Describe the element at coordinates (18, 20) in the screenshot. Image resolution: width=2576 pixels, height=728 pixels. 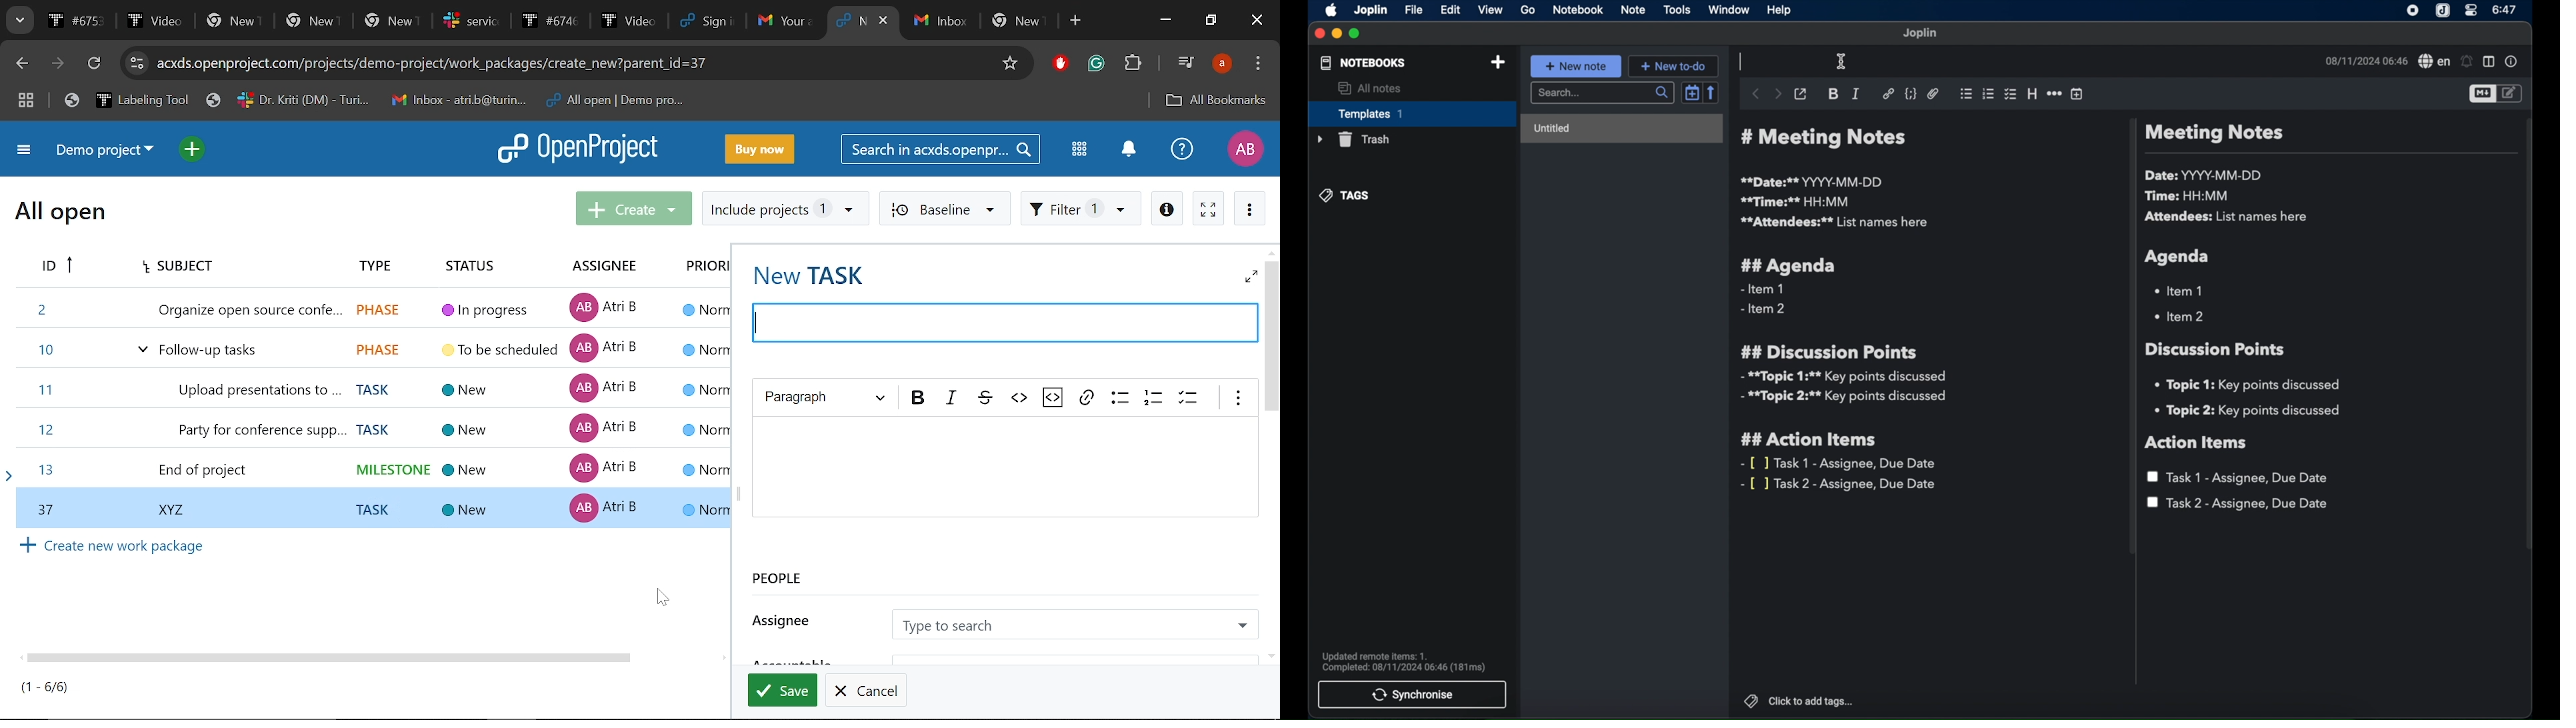
I see `Search tabs` at that location.